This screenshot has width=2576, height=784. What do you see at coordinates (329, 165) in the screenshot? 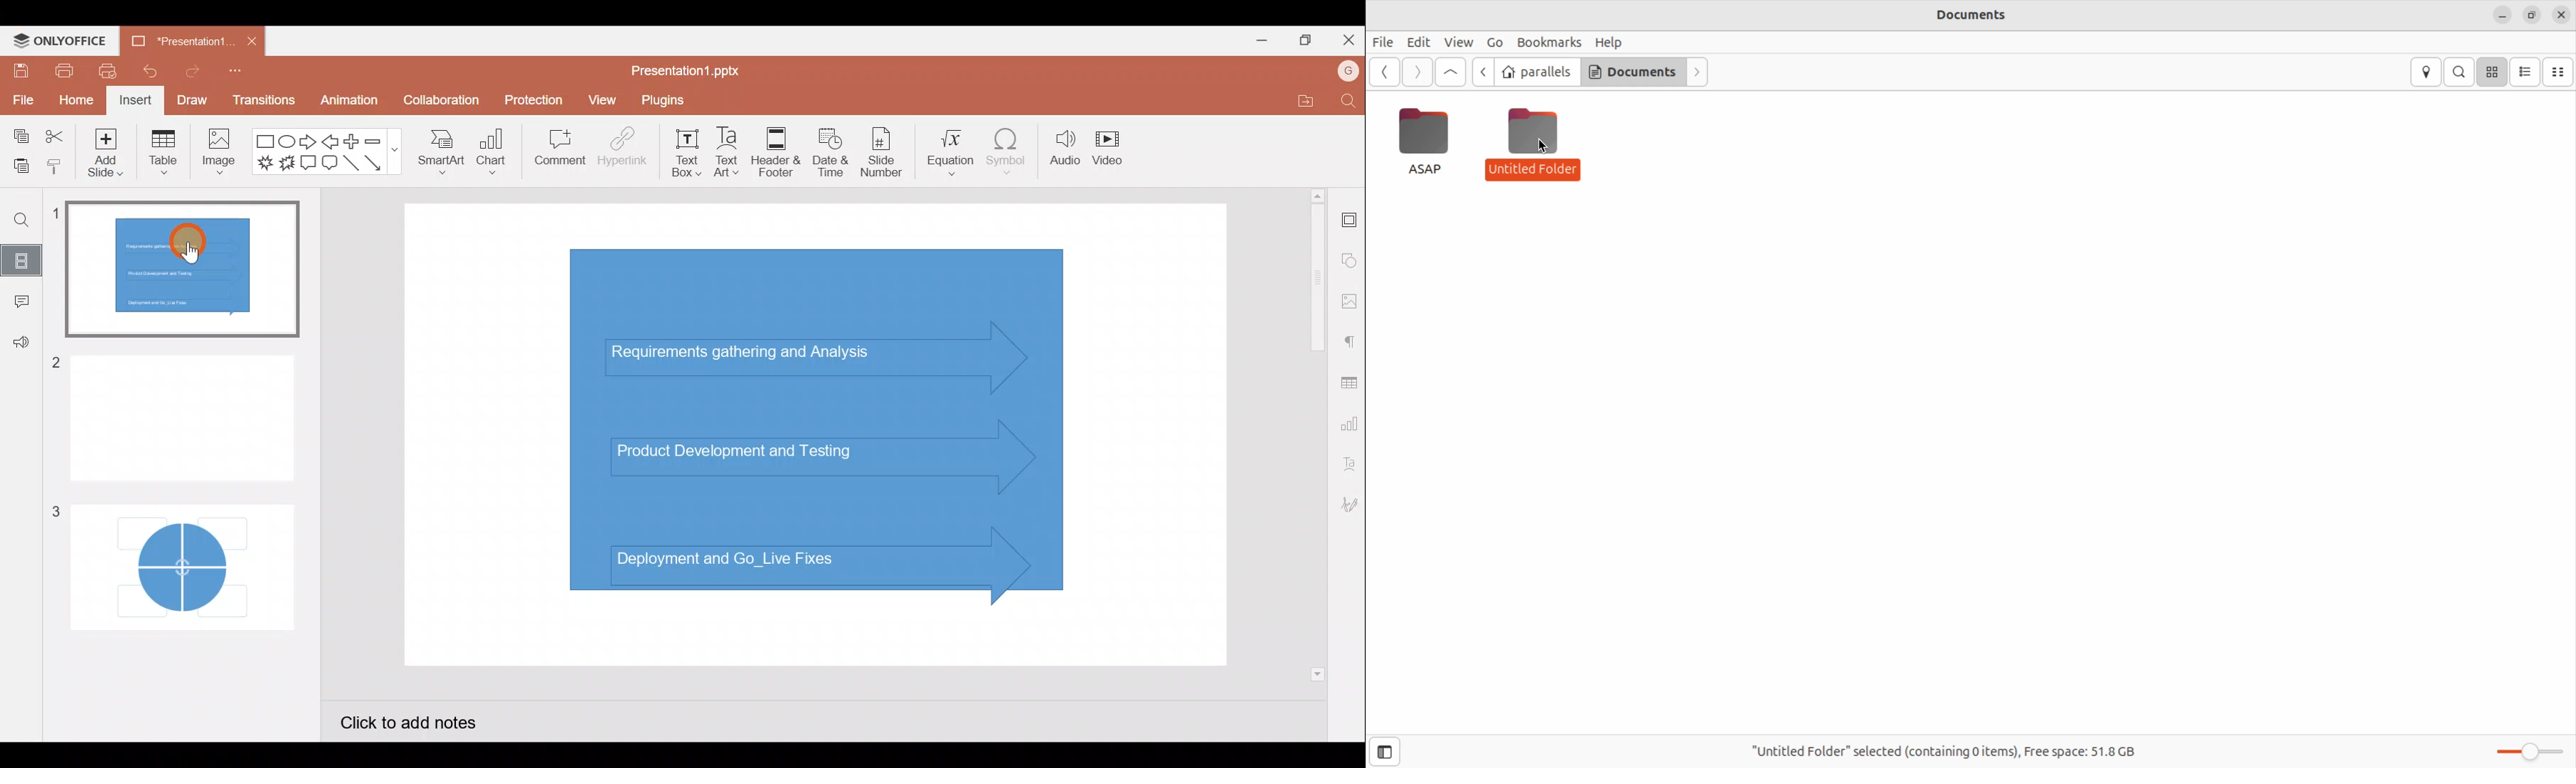
I see `Rounded Rectangular callout` at bounding box center [329, 165].